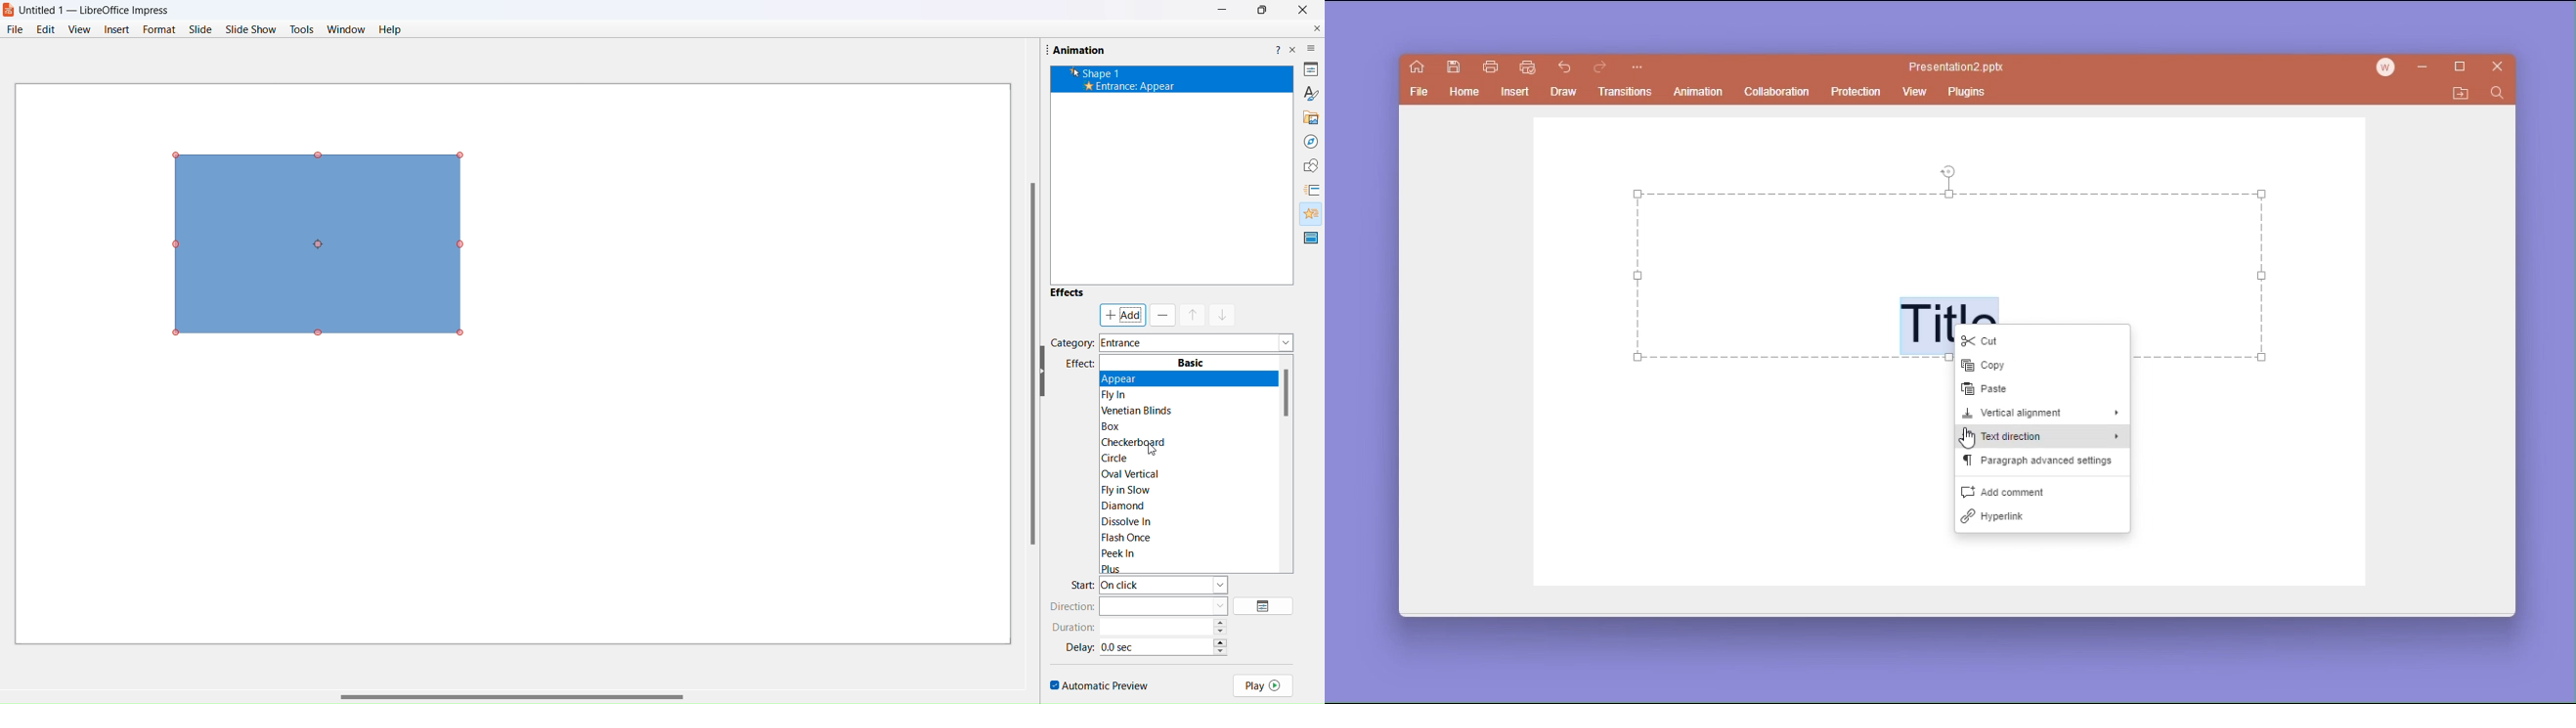 The width and height of the screenshot is (2576, 728). Describe the element at coordinates (1099, 683) in the screenshot. I see `automatic preview` at that location.